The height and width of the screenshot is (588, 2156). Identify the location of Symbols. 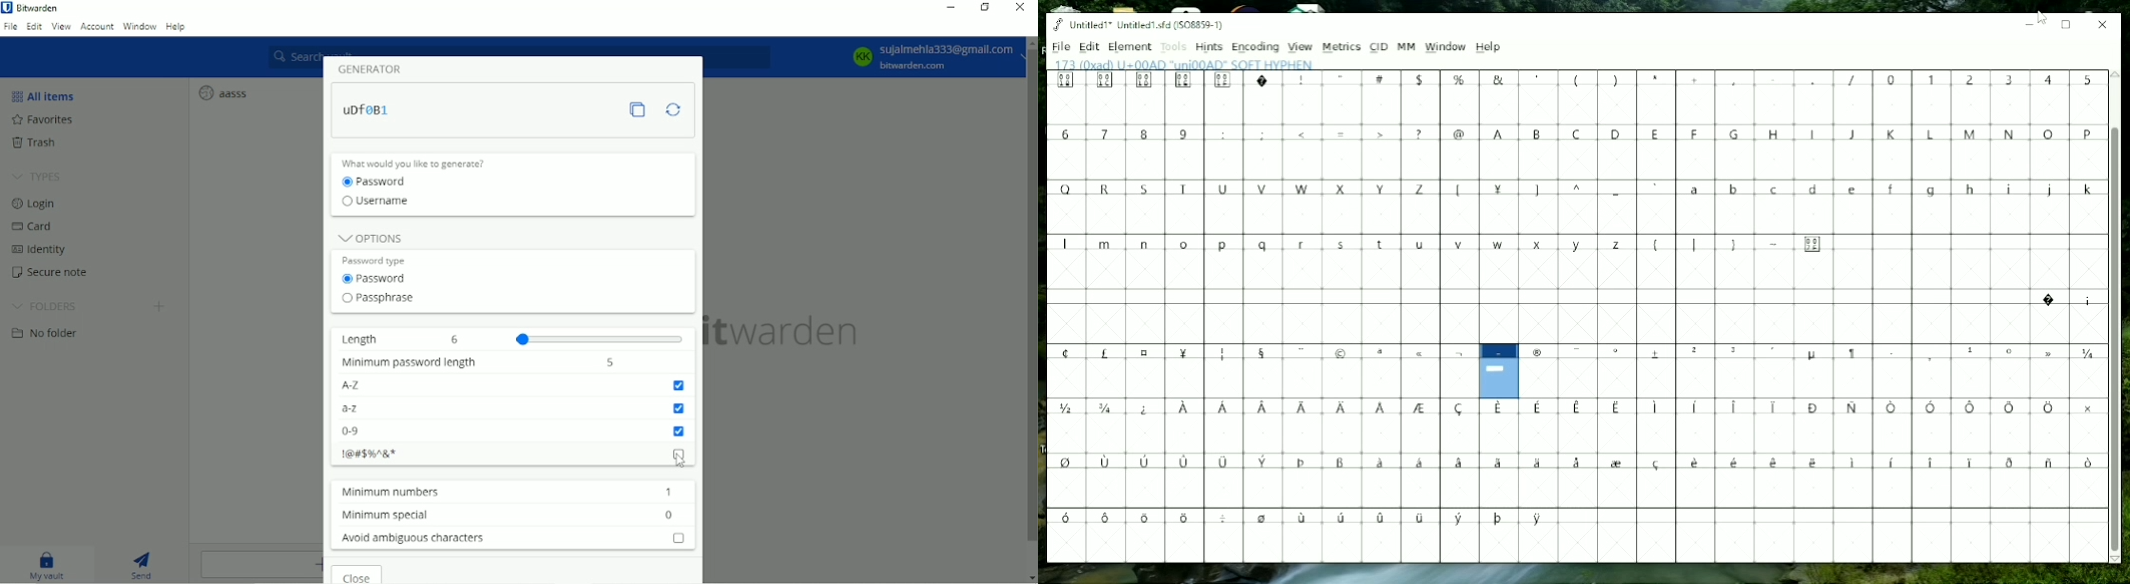
(1346, 134).